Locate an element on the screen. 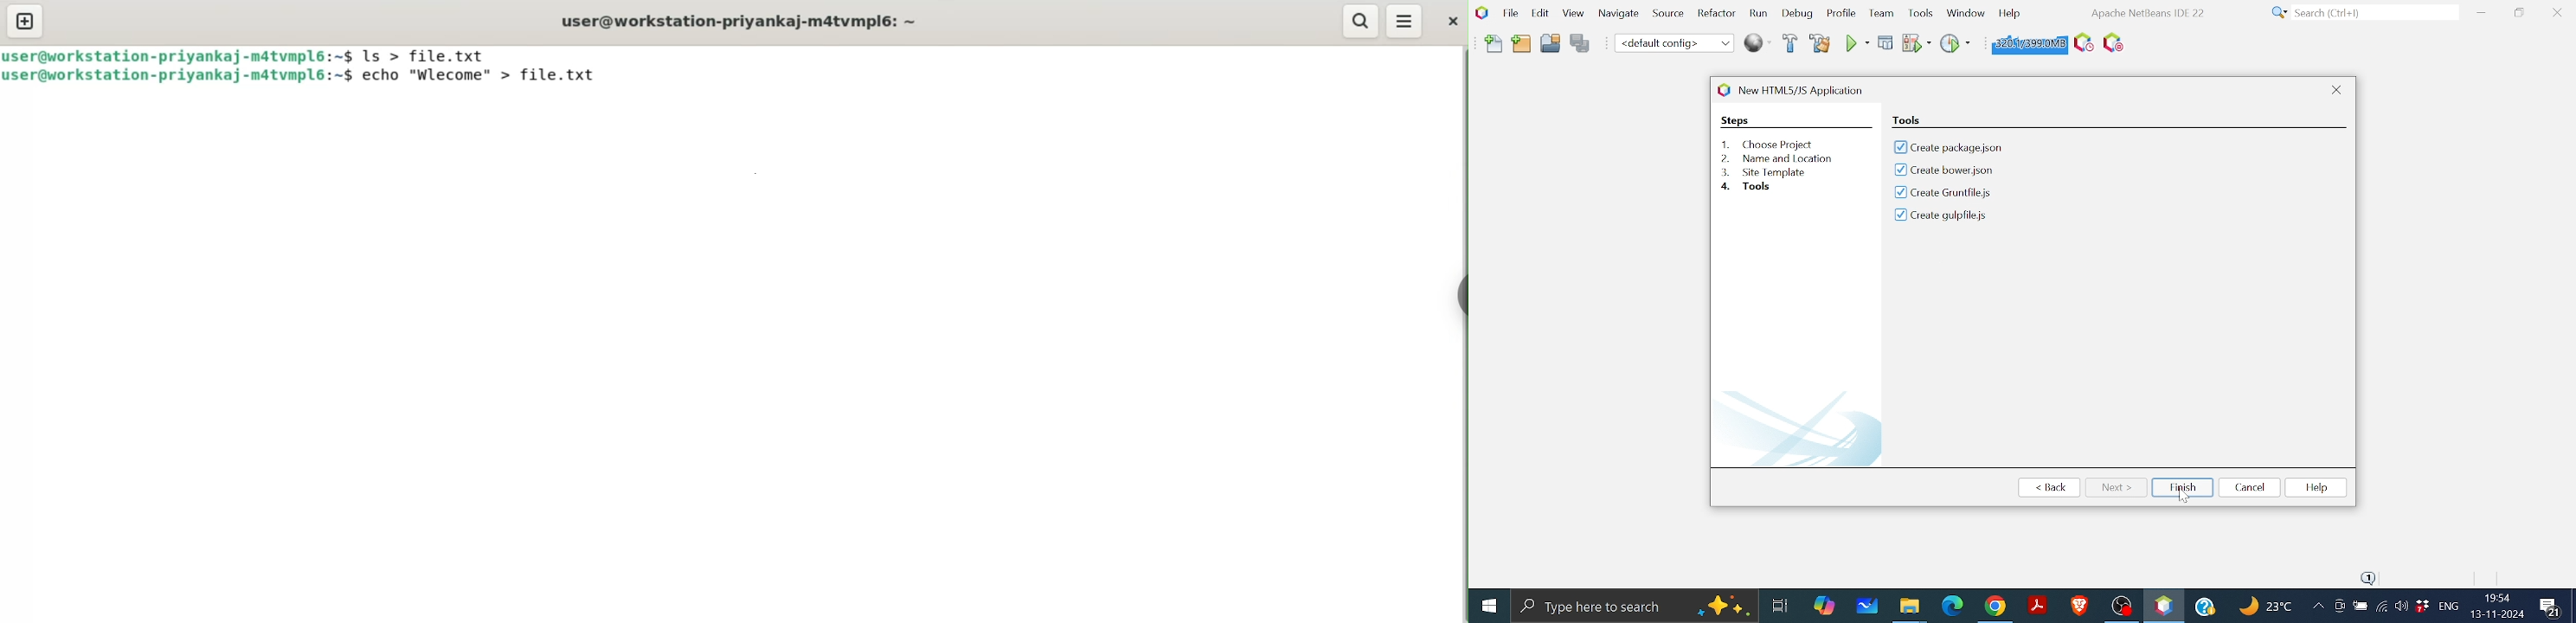  user@workstation-priyankaj-m4tvmpl6: ~$ is located at coordinates (177, 78).